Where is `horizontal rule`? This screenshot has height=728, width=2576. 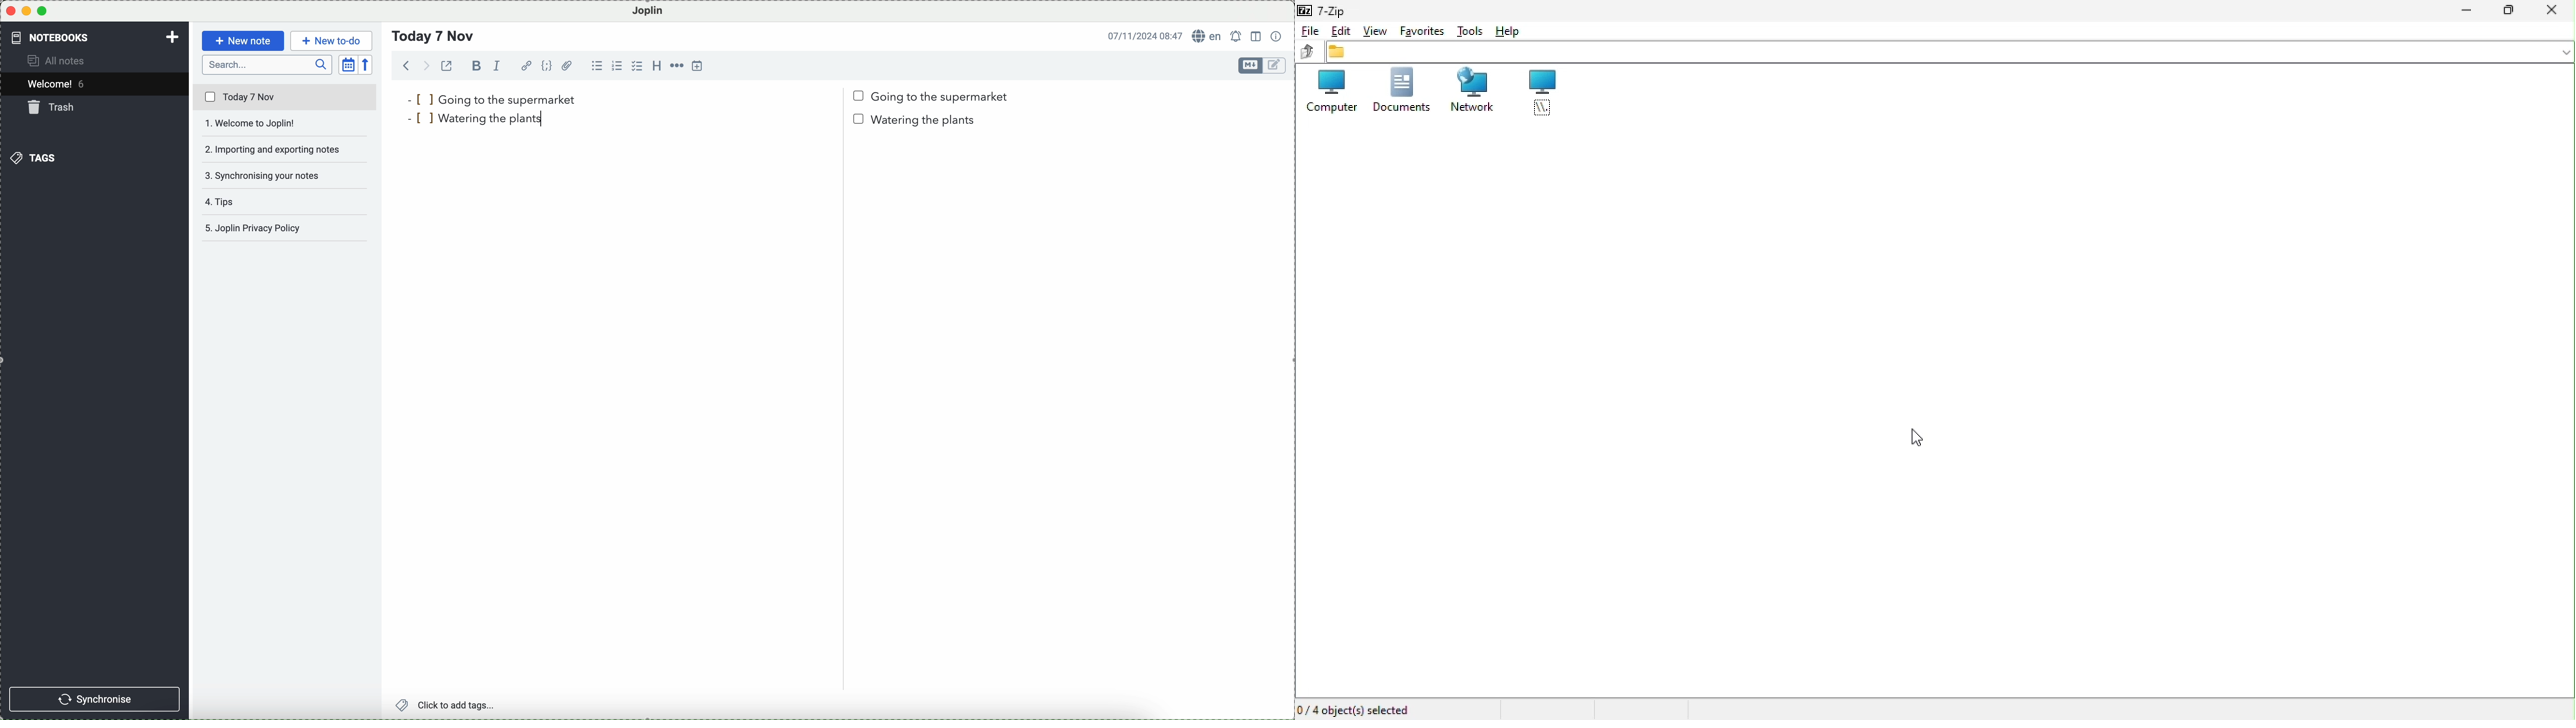
horizontal rule is located at coordinates (676, 66).